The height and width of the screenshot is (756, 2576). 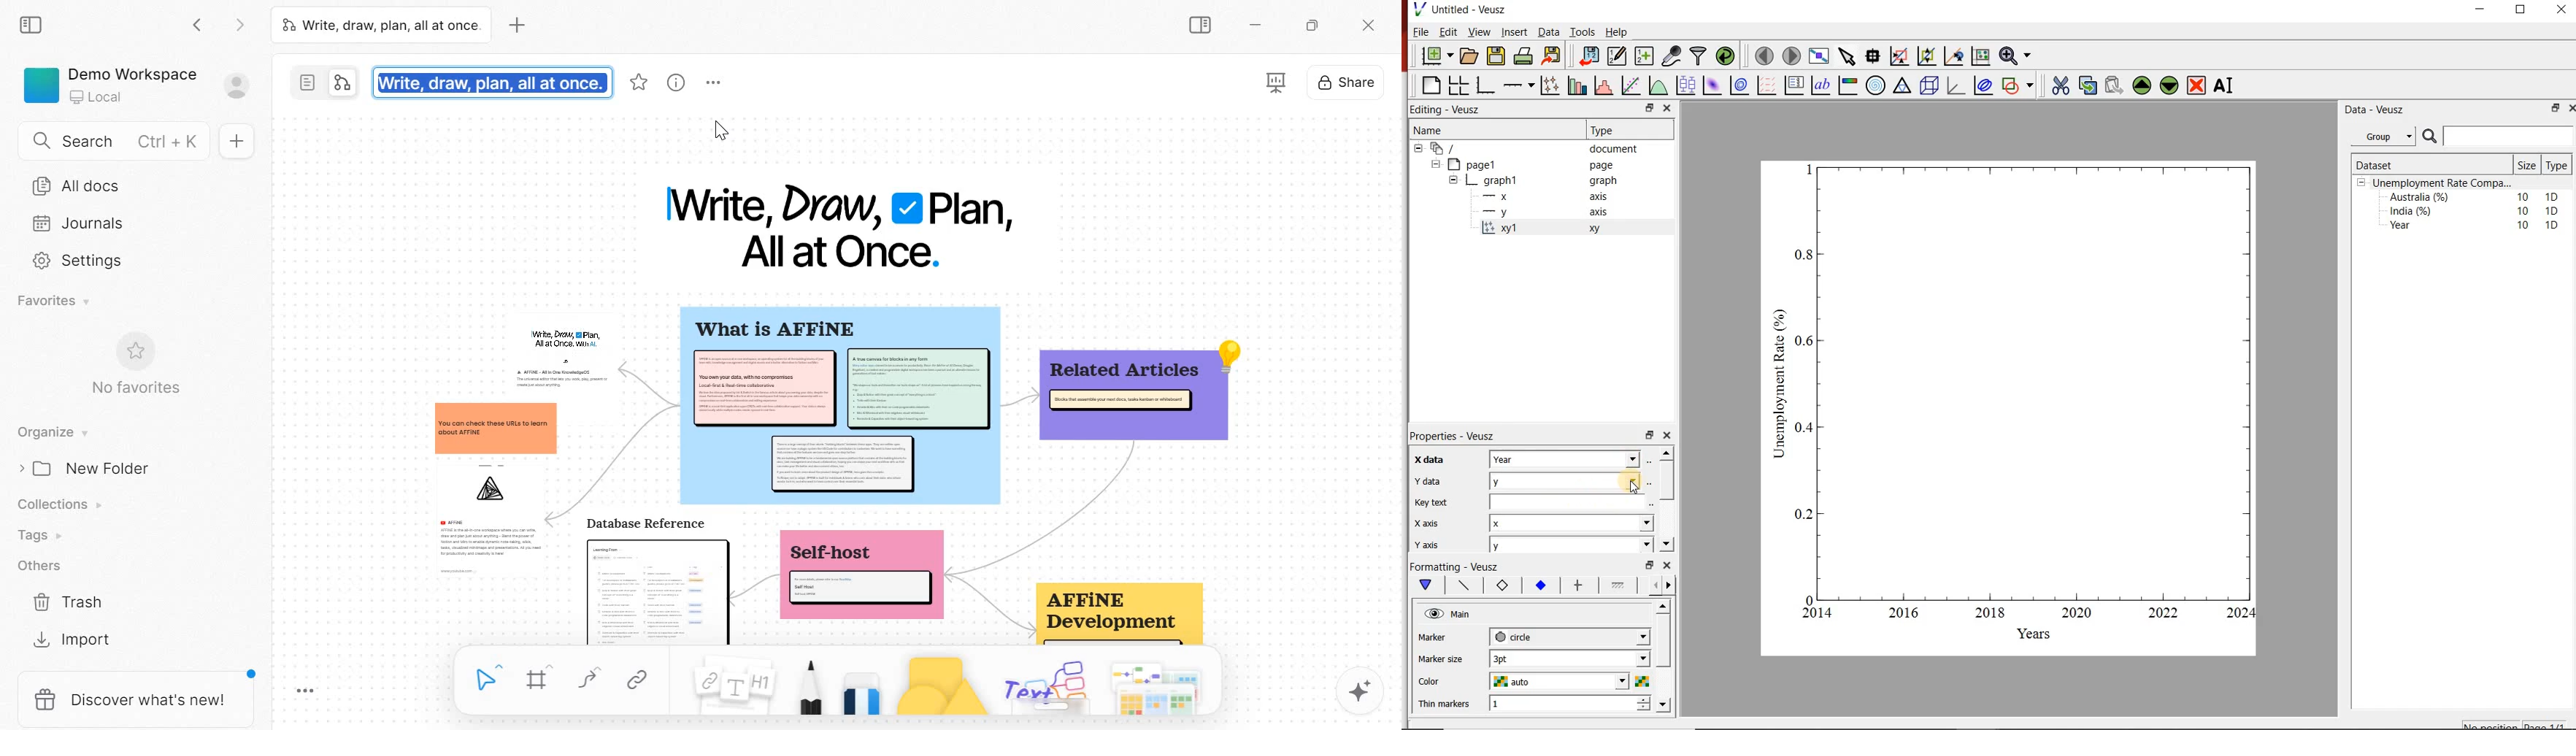 I want to click on copy the widgets, so click(x=2087, y=85).